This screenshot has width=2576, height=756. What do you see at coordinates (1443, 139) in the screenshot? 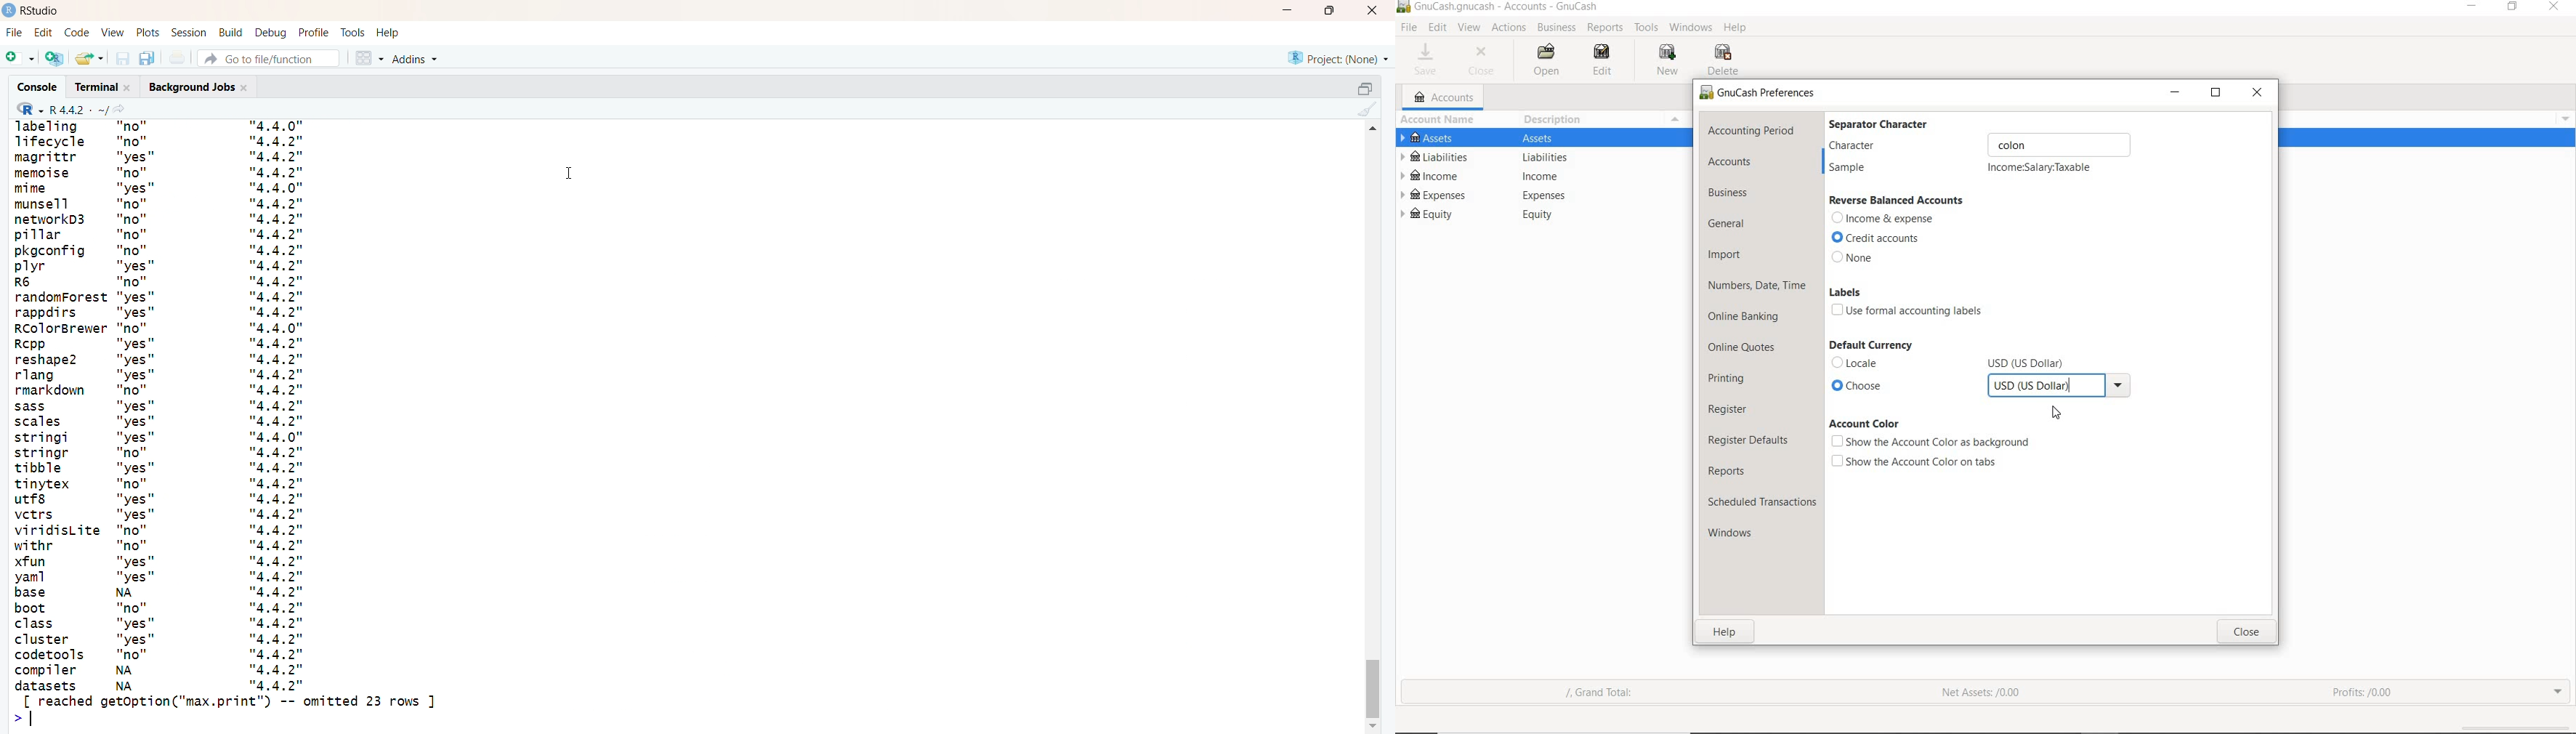
I see `ASSETS` at bounding box center [1443, 139].